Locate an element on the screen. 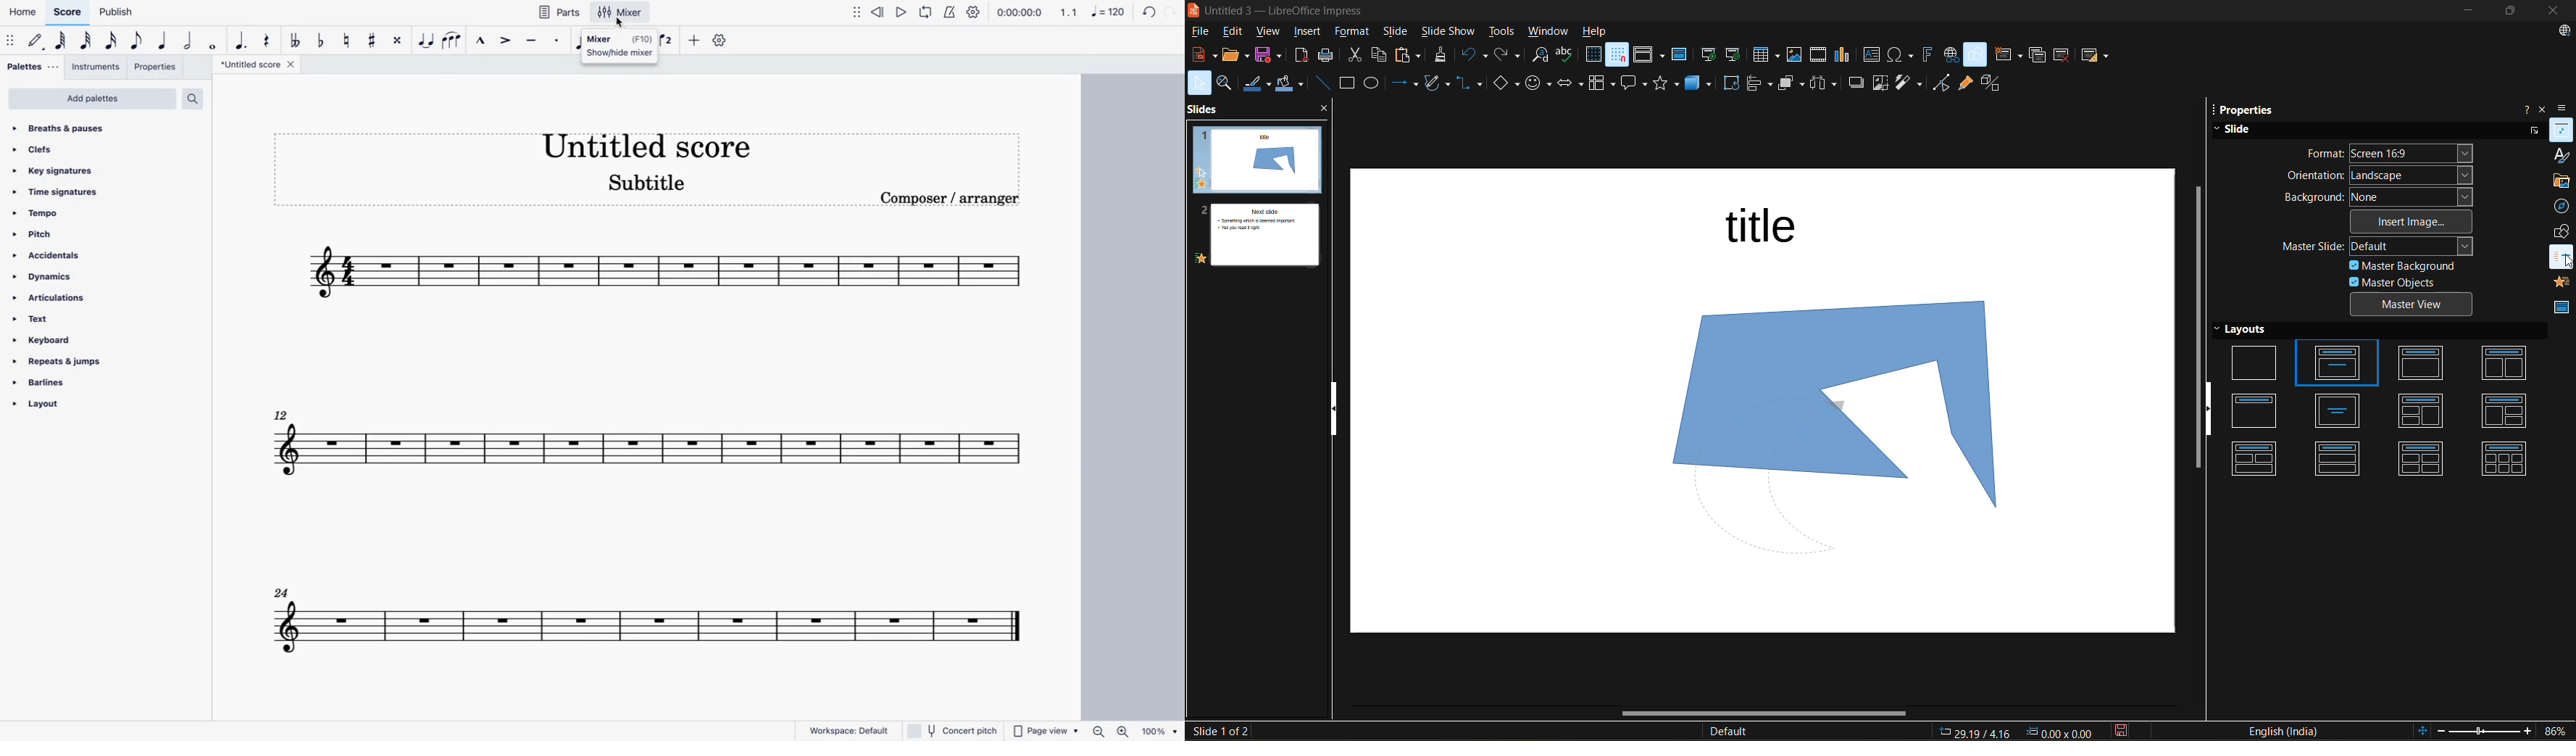 The image size is (2576, 756). print is located at coordinates (1328, 57).